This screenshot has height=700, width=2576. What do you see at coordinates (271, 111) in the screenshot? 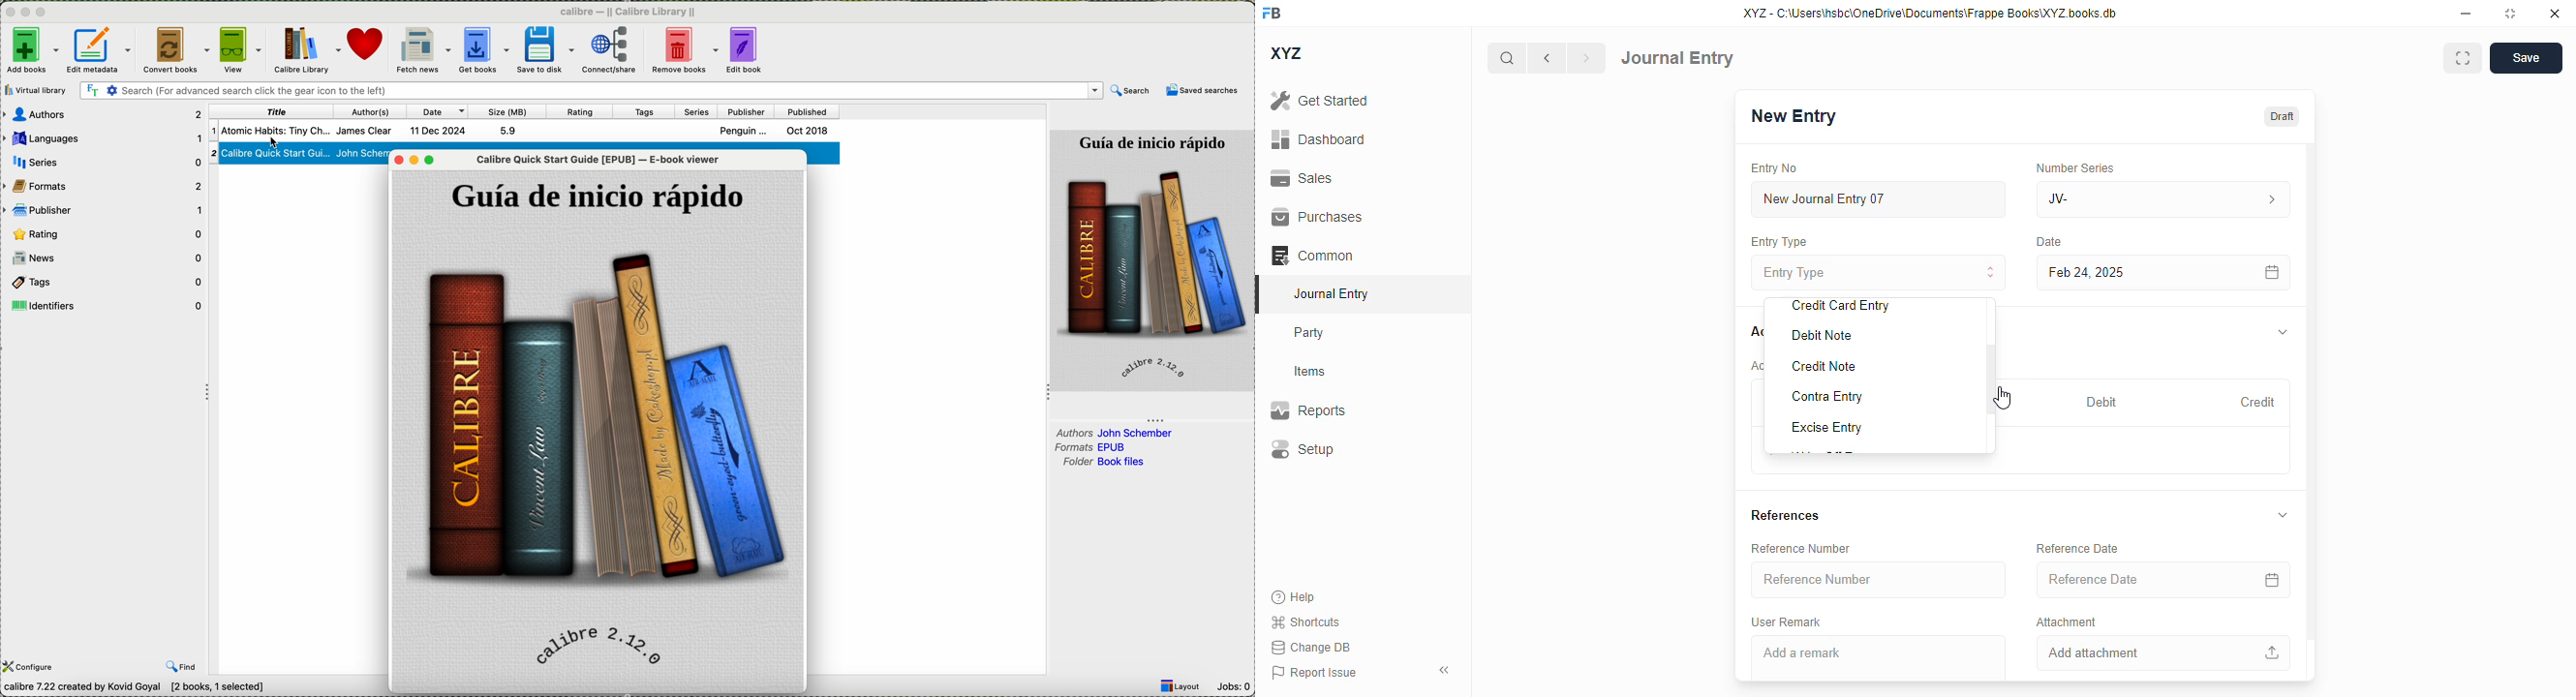
I see `title` at bounding box center [271, 111].